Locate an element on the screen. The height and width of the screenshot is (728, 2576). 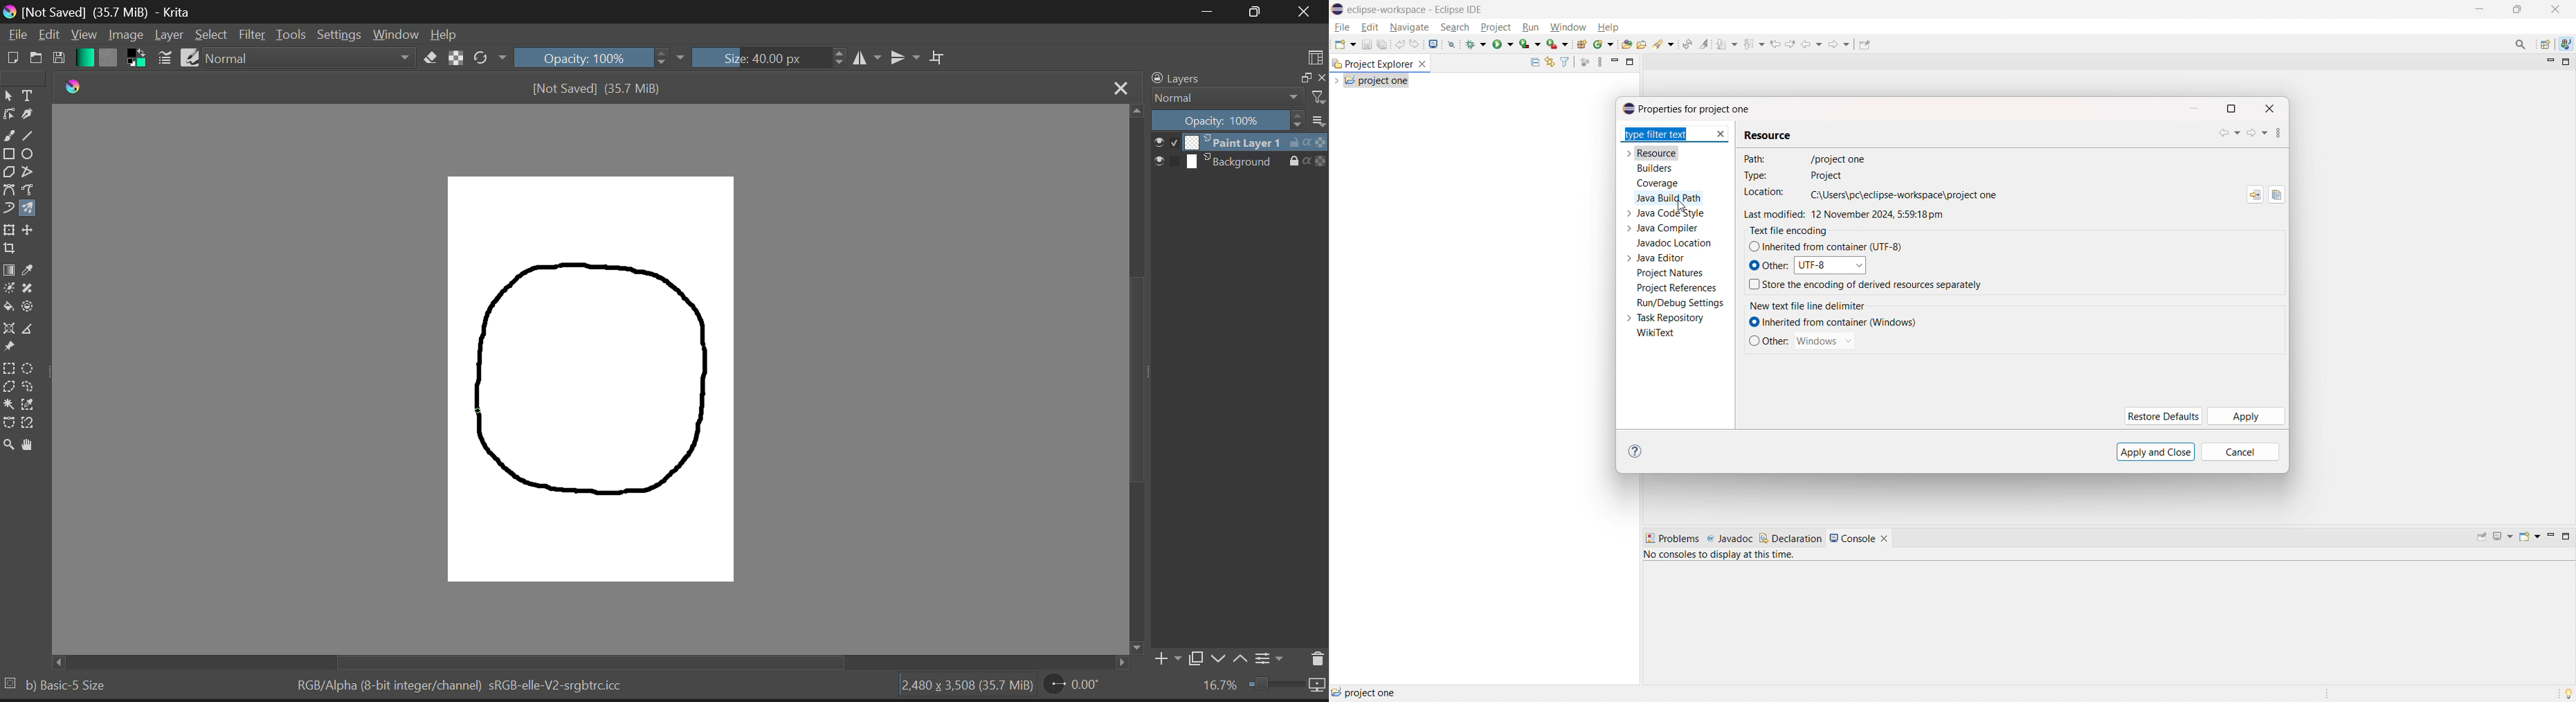
Gradient Fill is located at coordinates (10, 269).